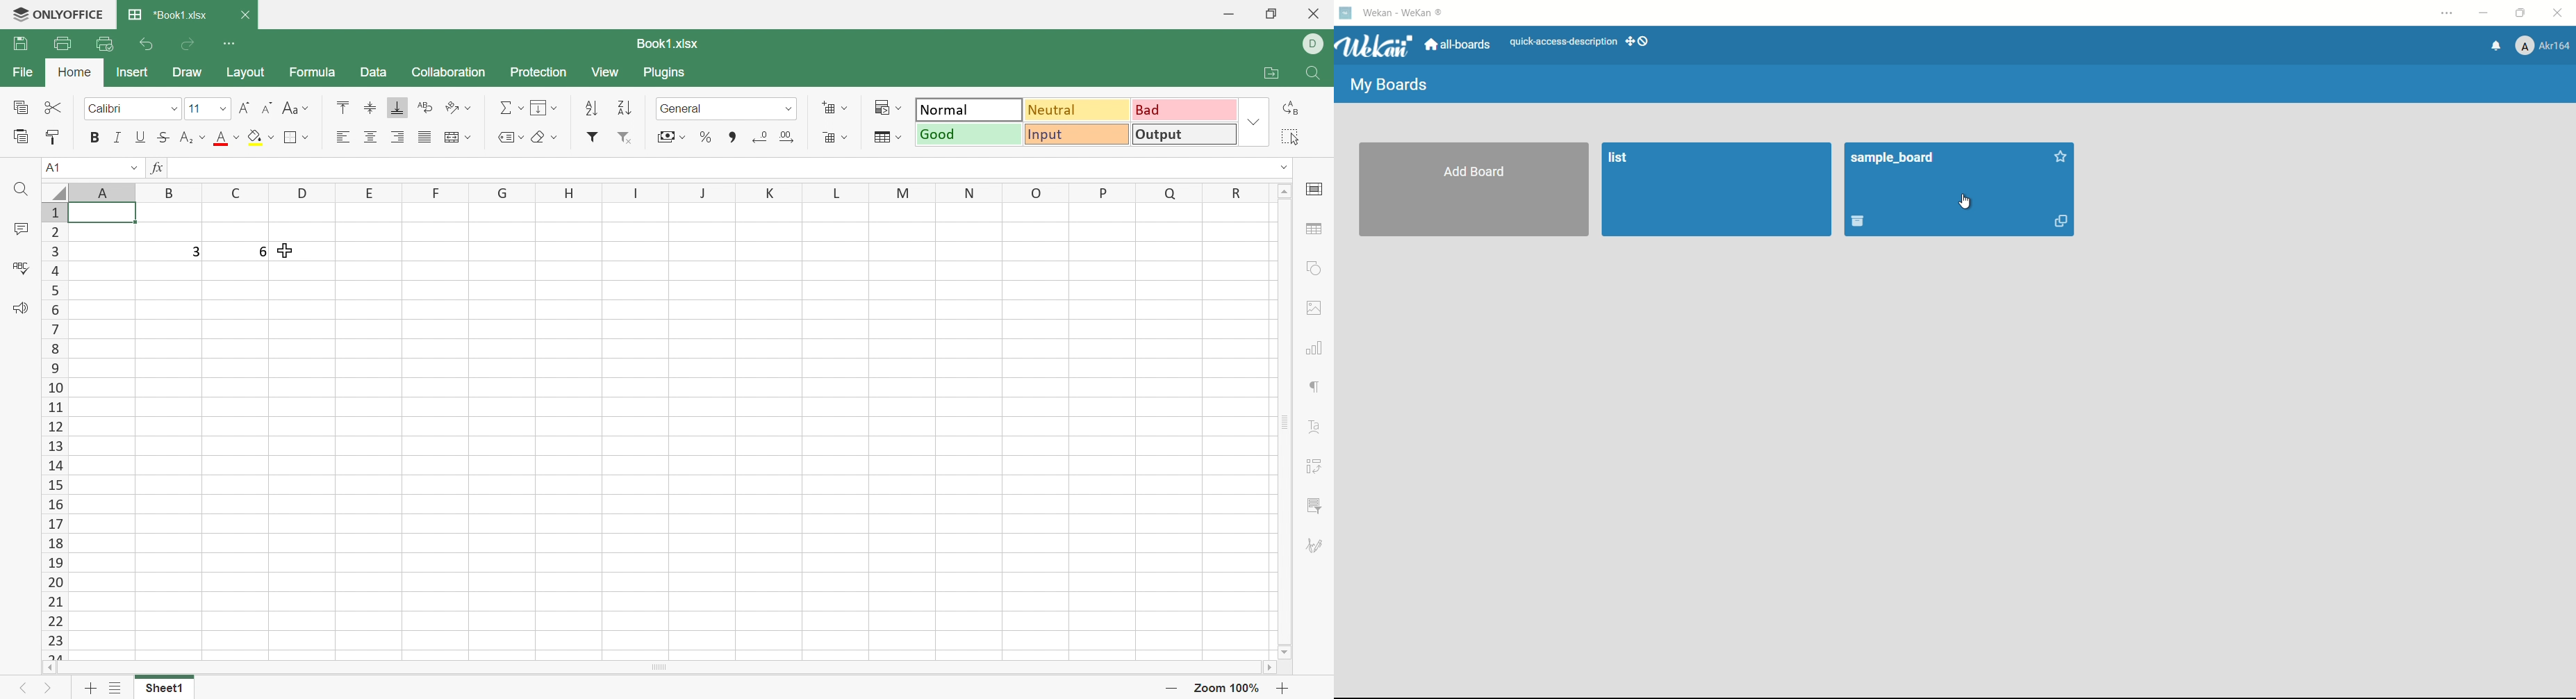 The image size is (2576, 700). I want to click on Paste, so click(21, 139).